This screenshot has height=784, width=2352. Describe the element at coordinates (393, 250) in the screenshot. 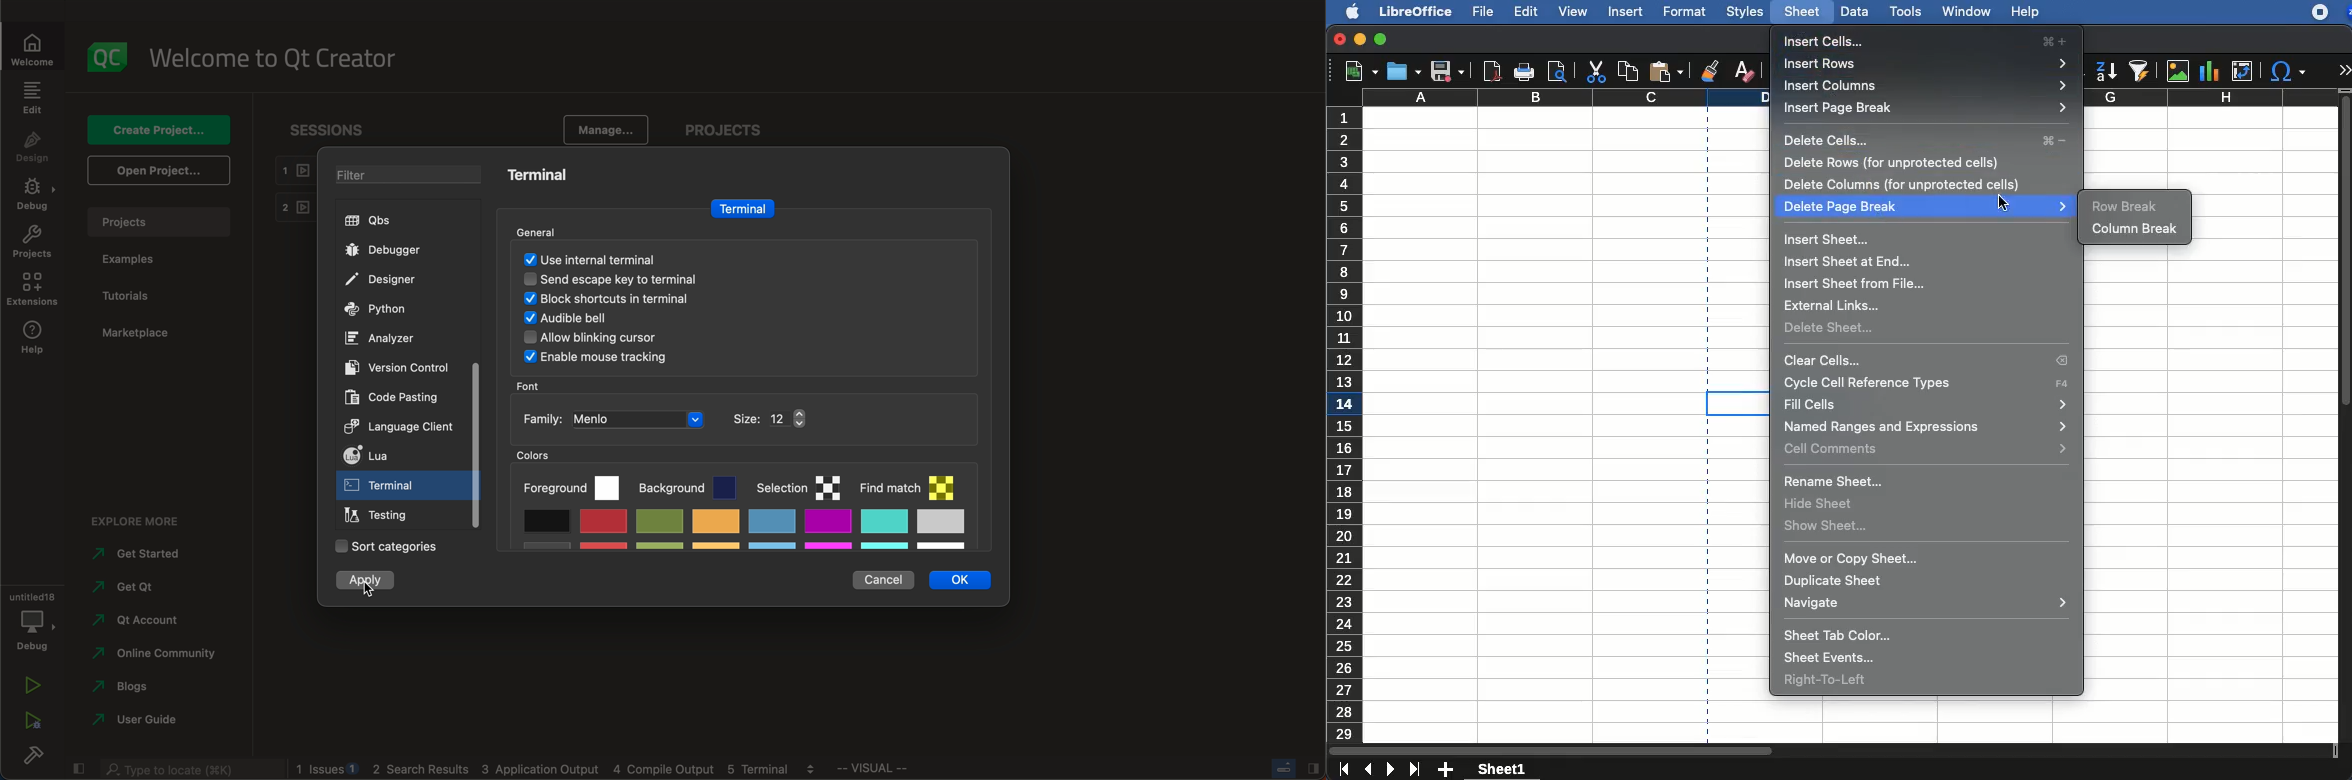

I see `debugger` at that location.